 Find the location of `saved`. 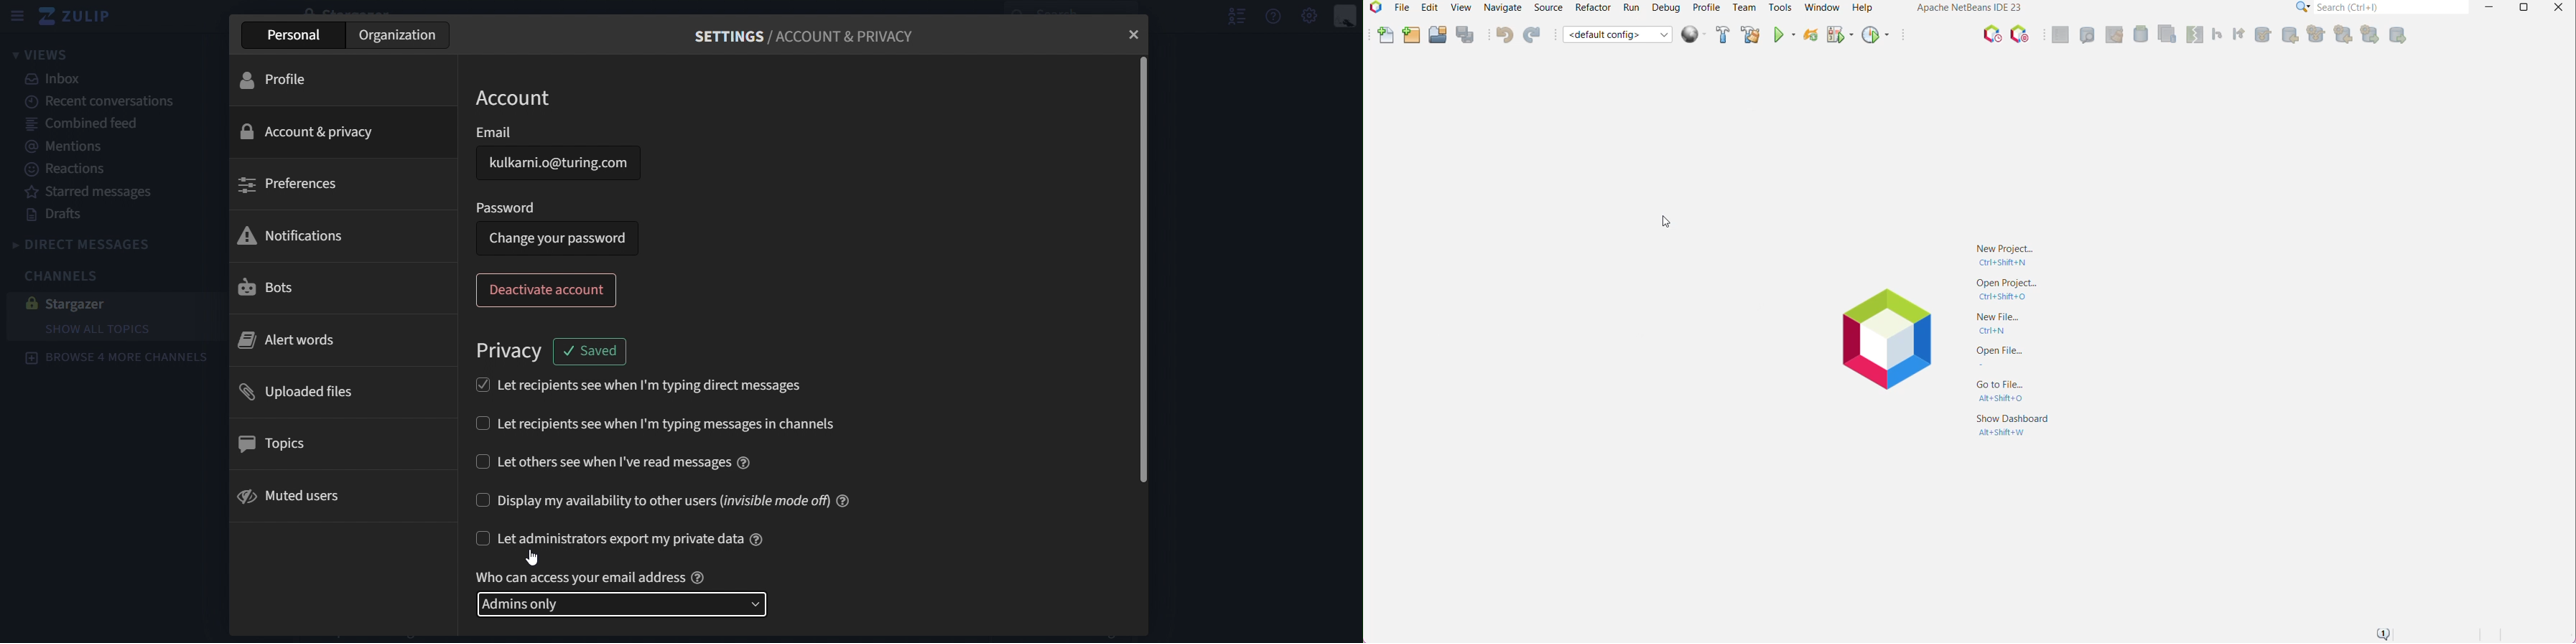

saved is located at coordinates (594, 350).